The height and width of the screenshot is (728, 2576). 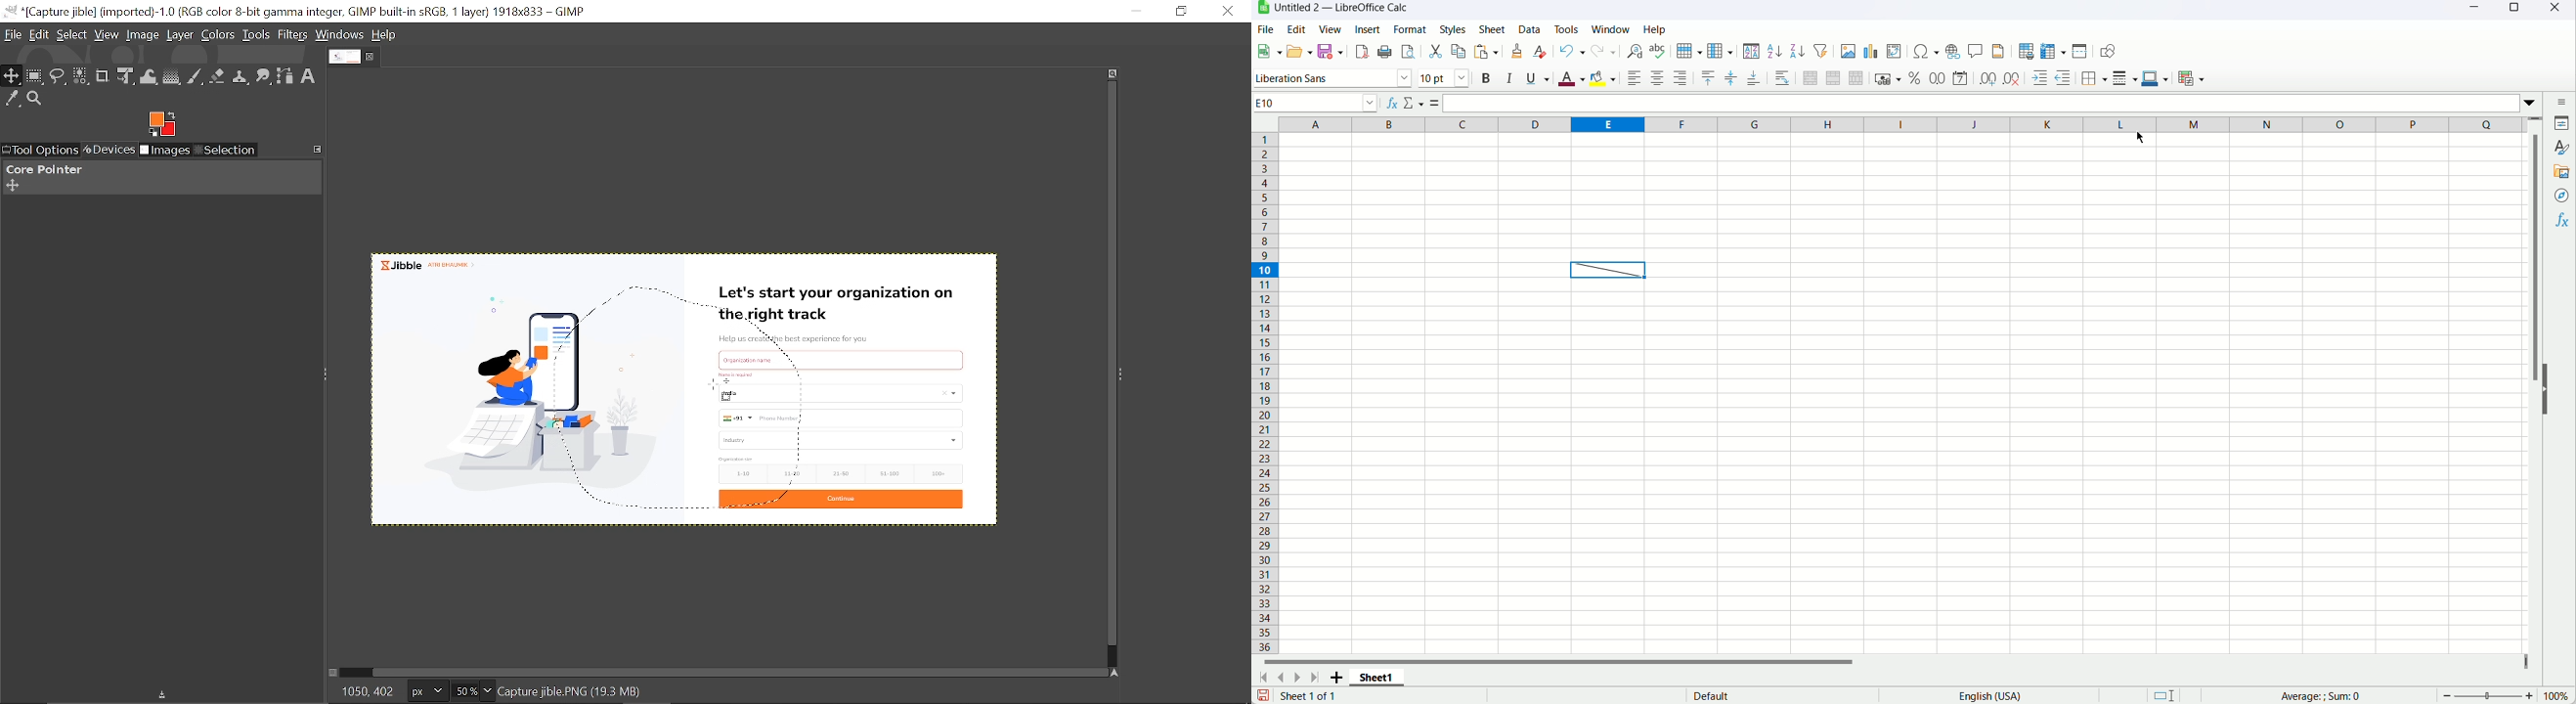 I want to click on Tools, so click(x=1565, y=28).